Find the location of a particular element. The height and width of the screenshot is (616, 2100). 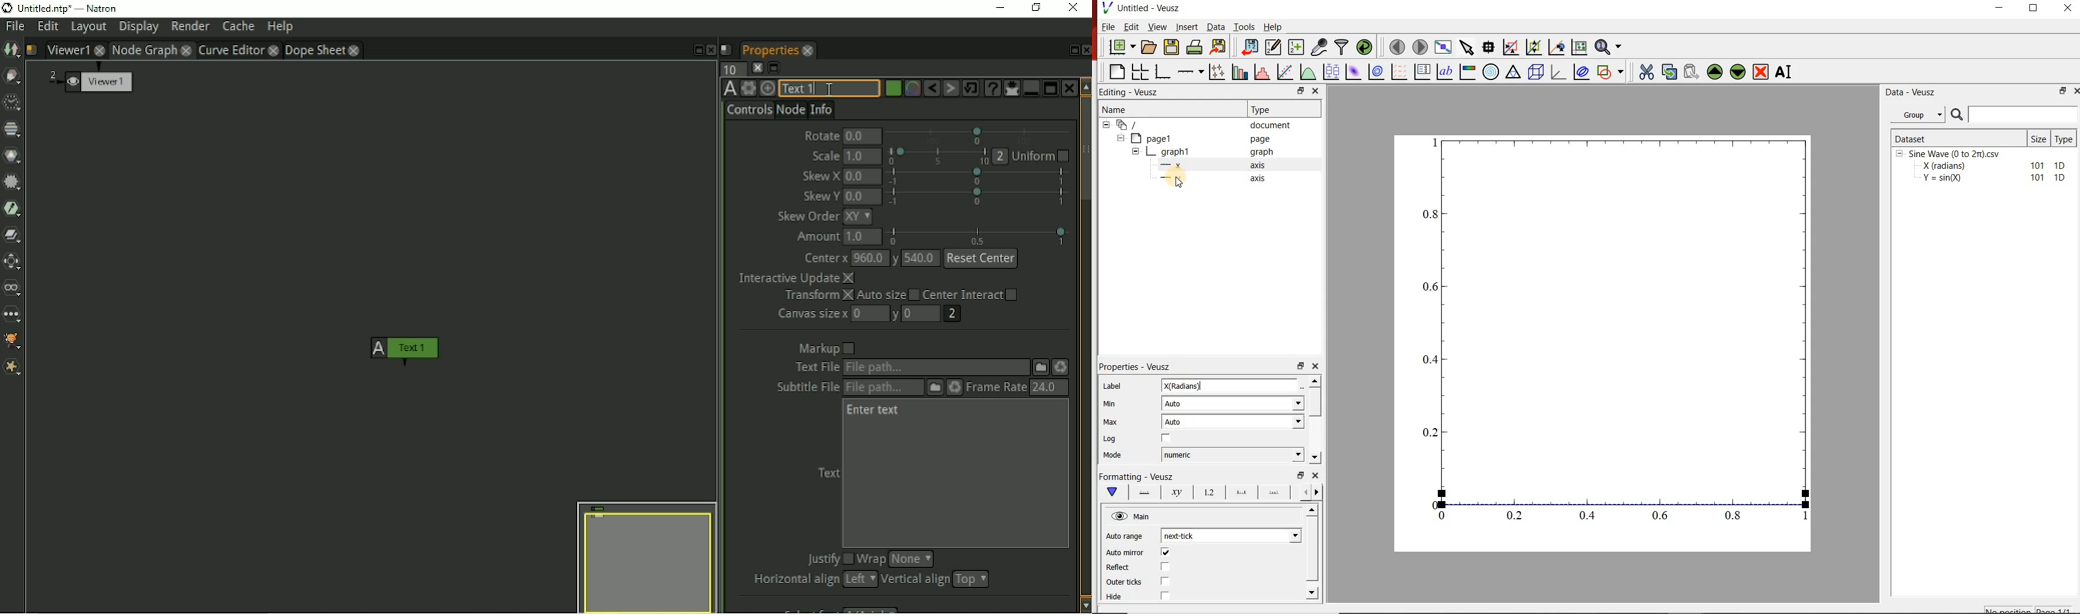

Color is located at coordinates (14, 156).